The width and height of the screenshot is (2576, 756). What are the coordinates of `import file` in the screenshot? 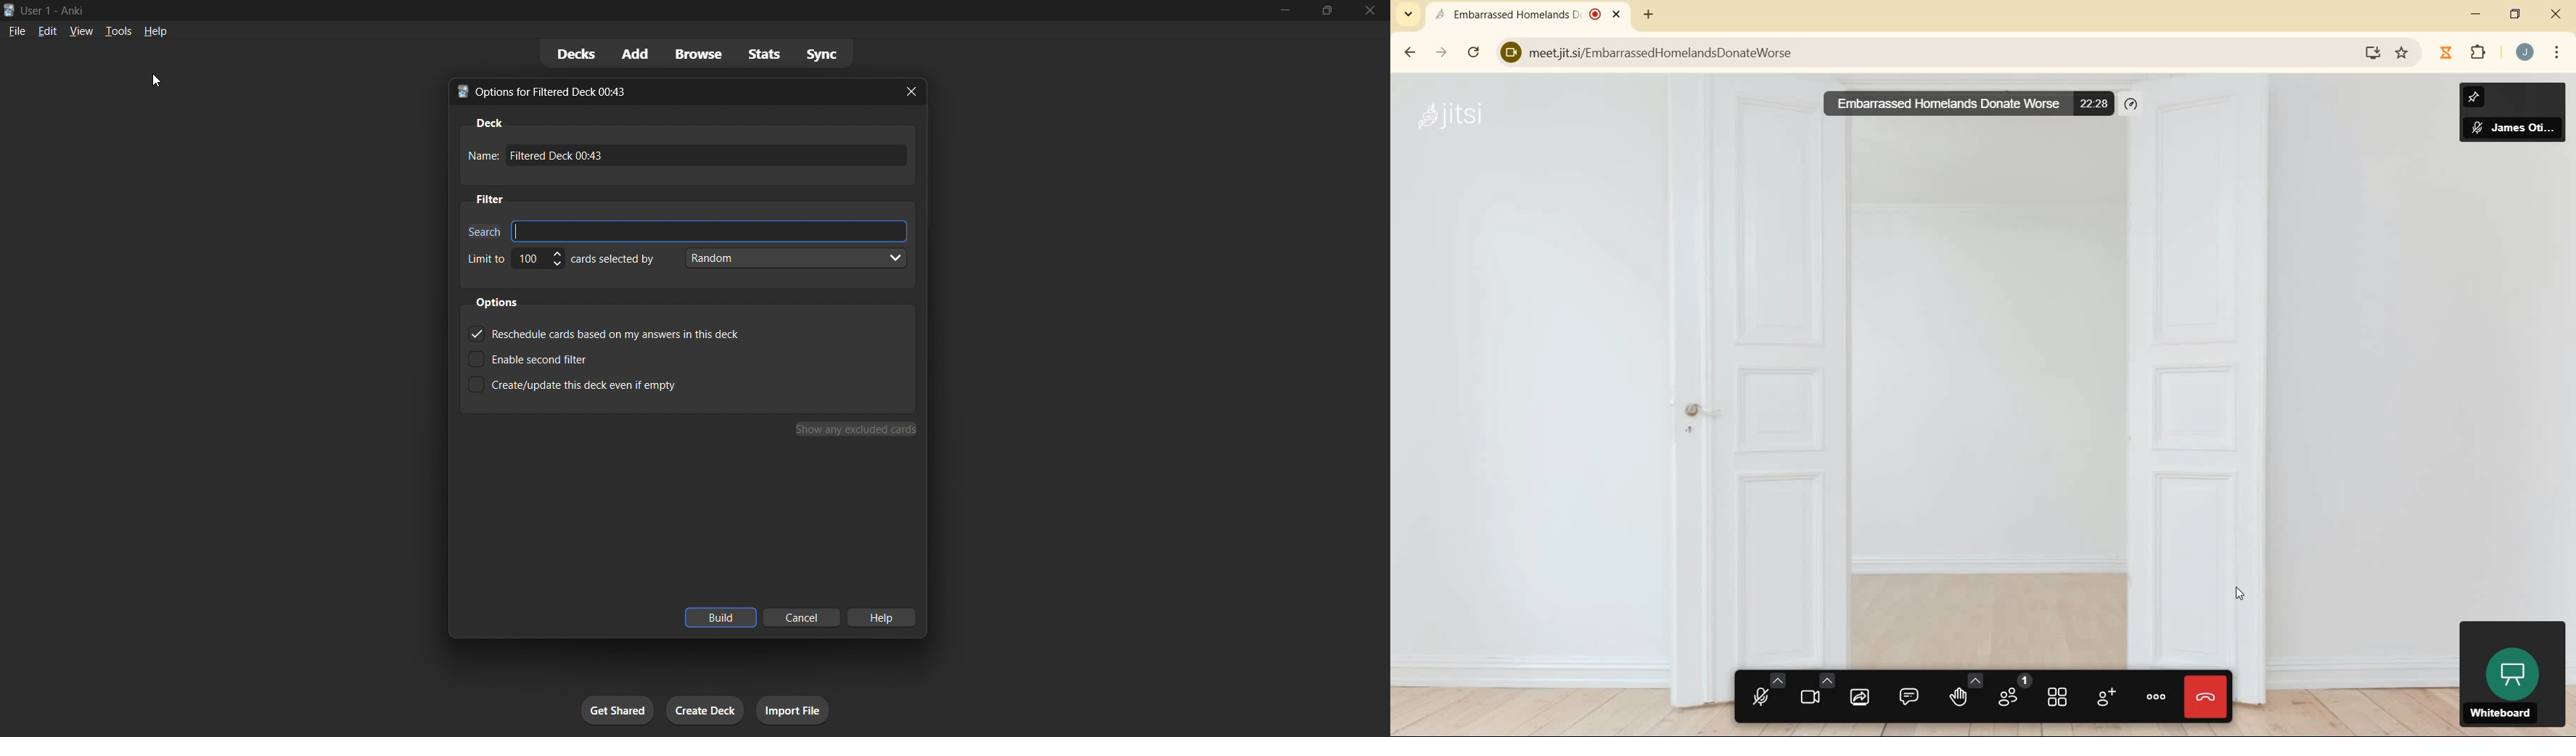 It's located at (792, 710).